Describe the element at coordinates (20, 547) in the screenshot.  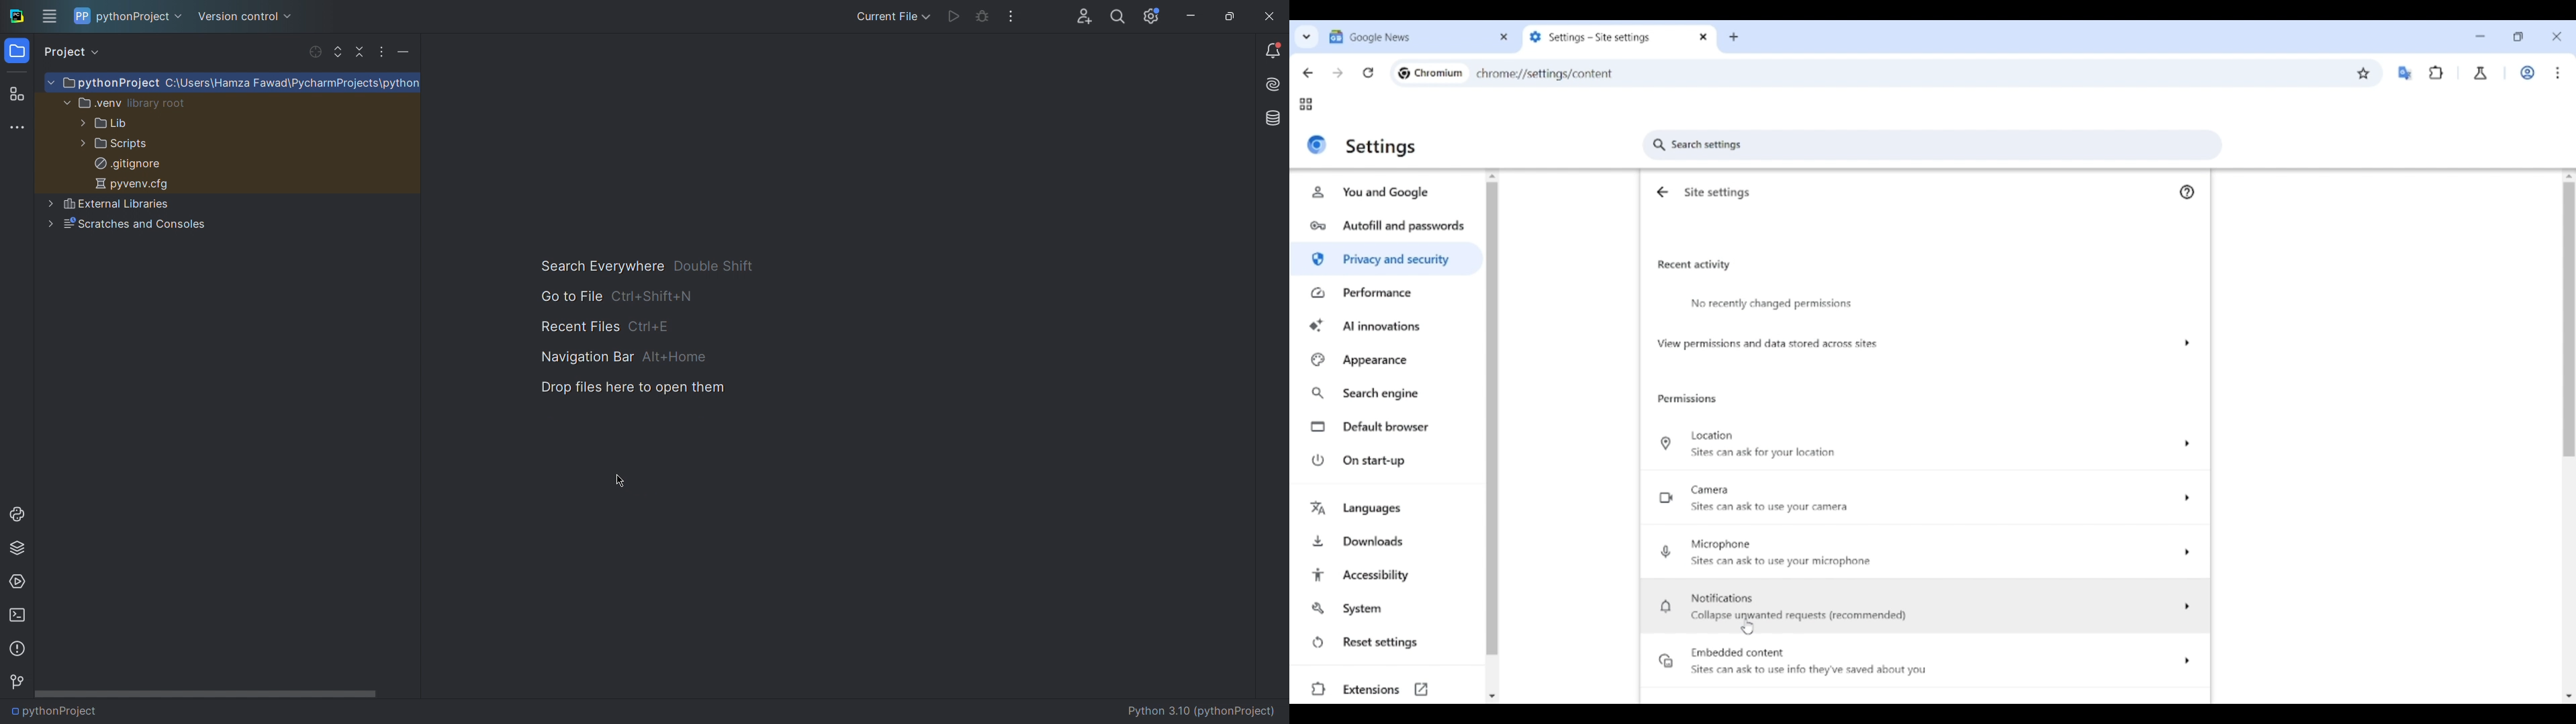
I see `Python packages` at that location.